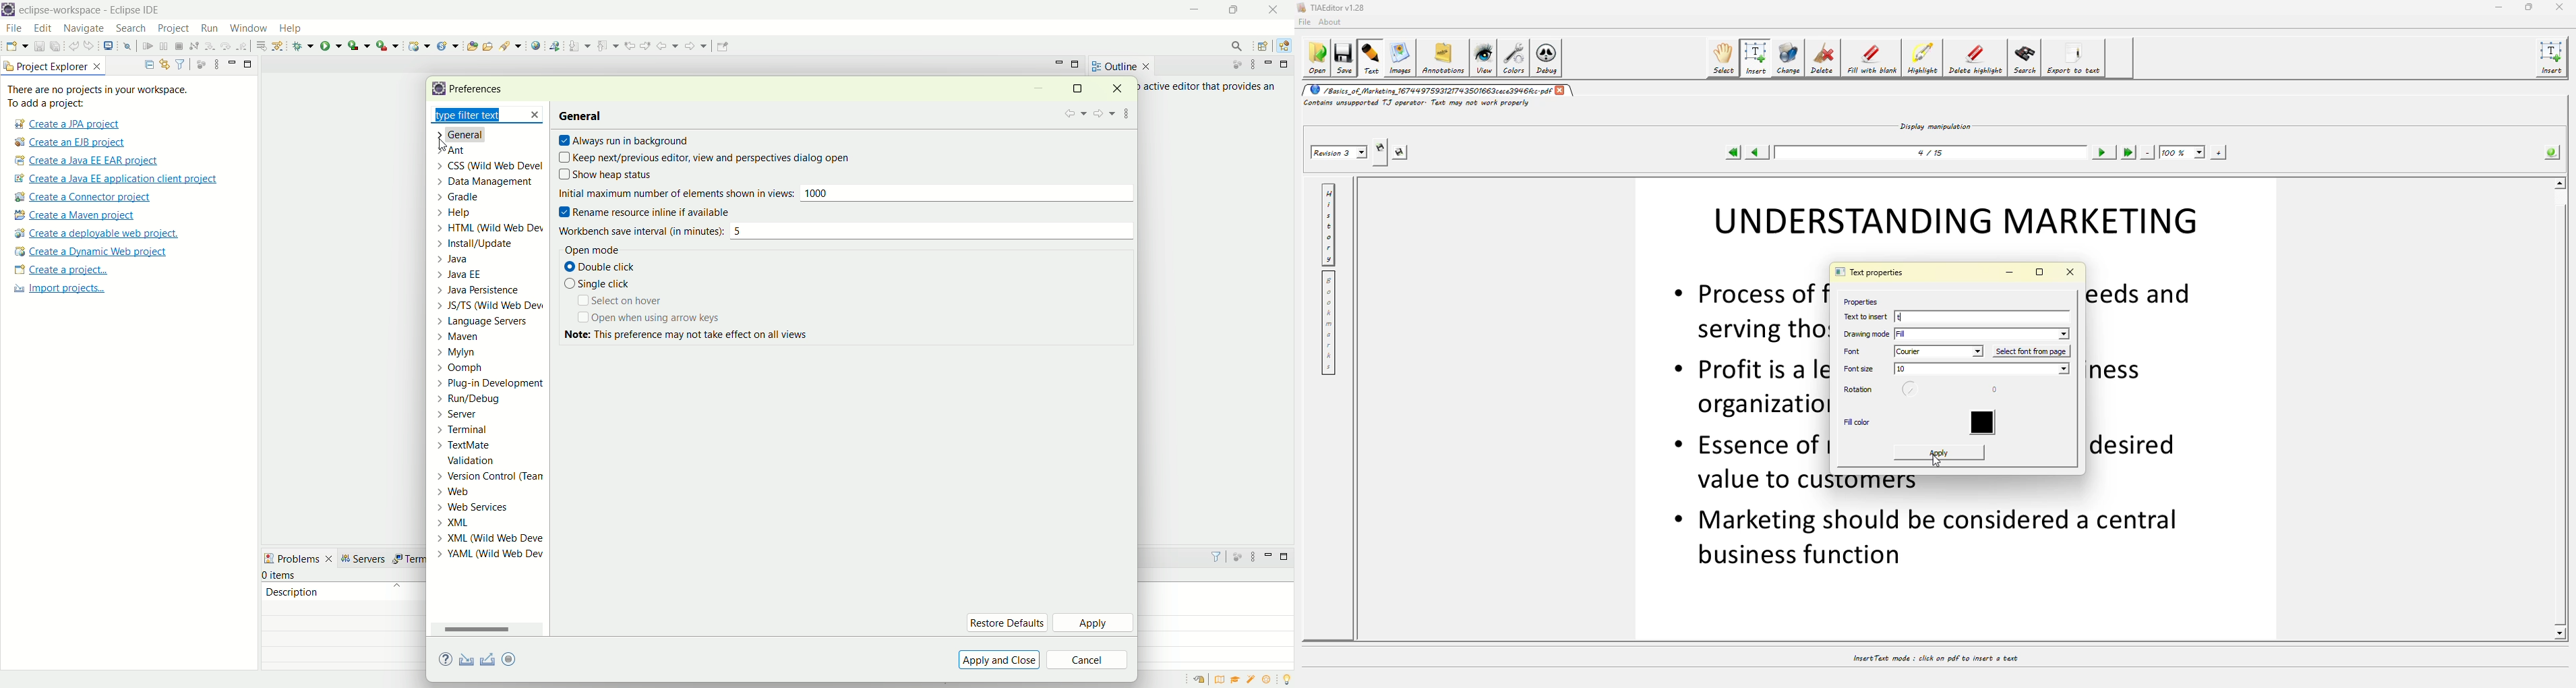 The width and height of the screenshot is (2576, 700). I want to click on validation, so click(492, 461).